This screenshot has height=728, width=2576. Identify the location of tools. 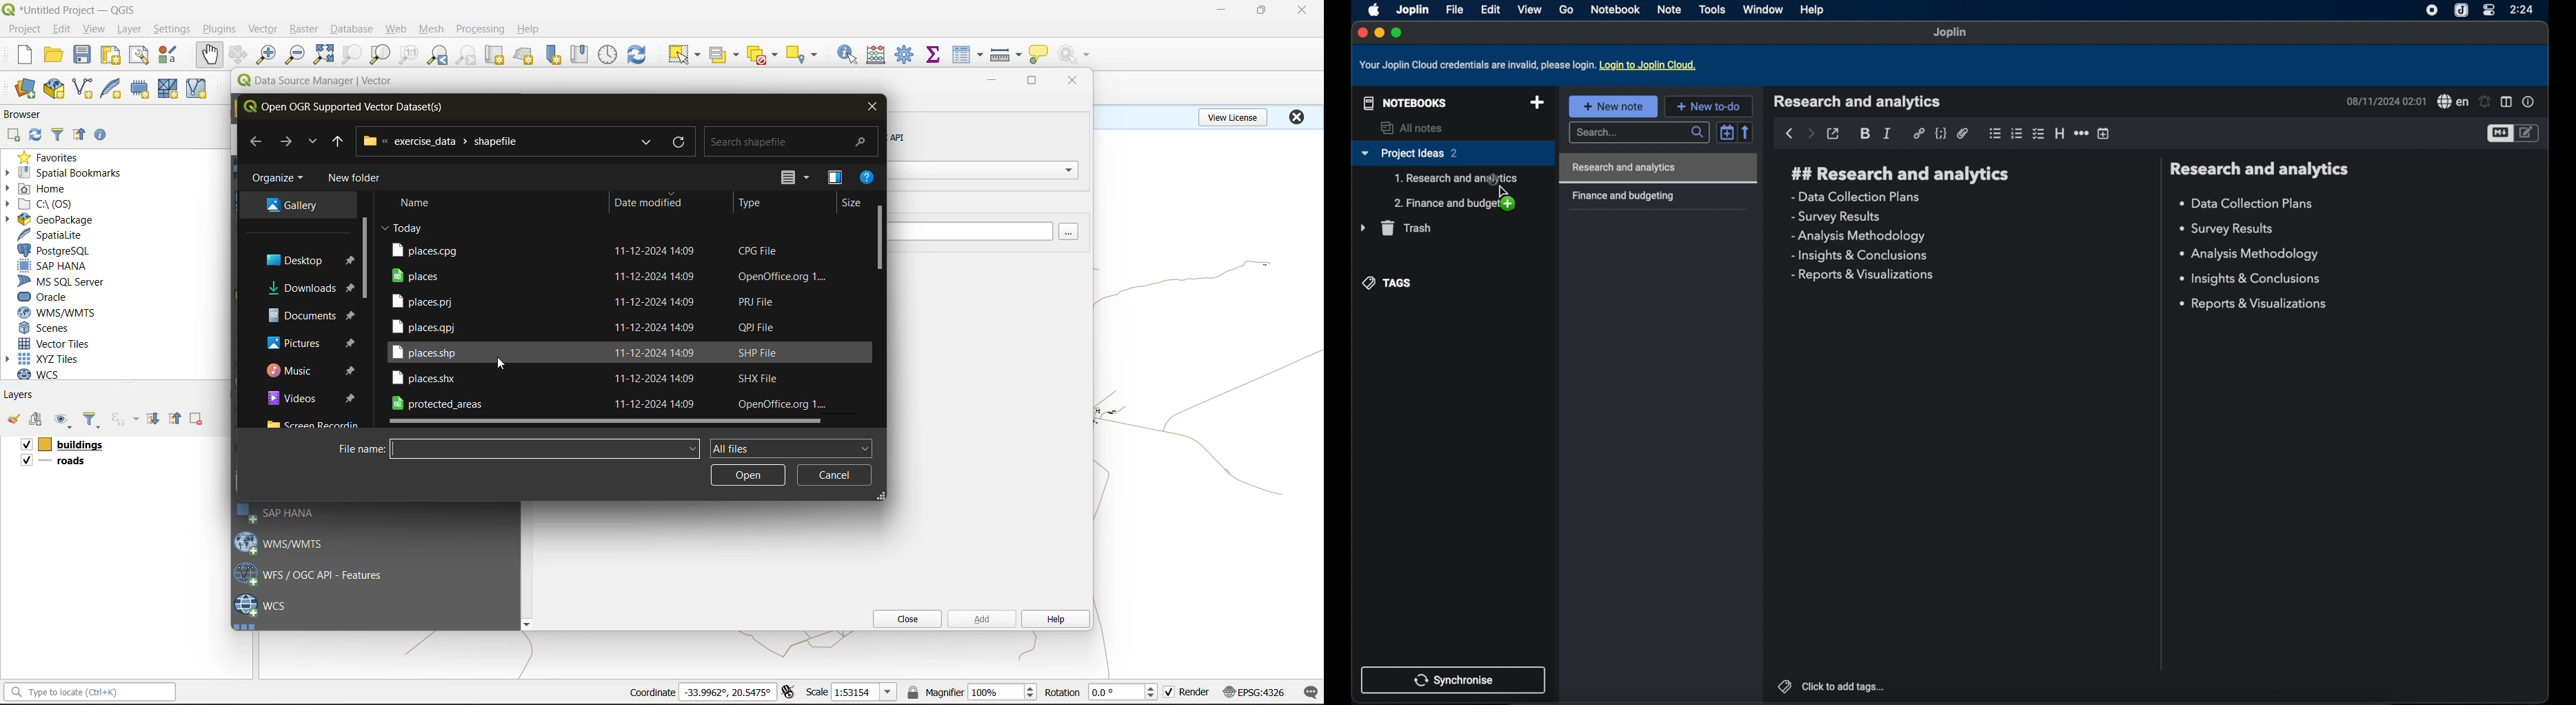
(1713, 9).